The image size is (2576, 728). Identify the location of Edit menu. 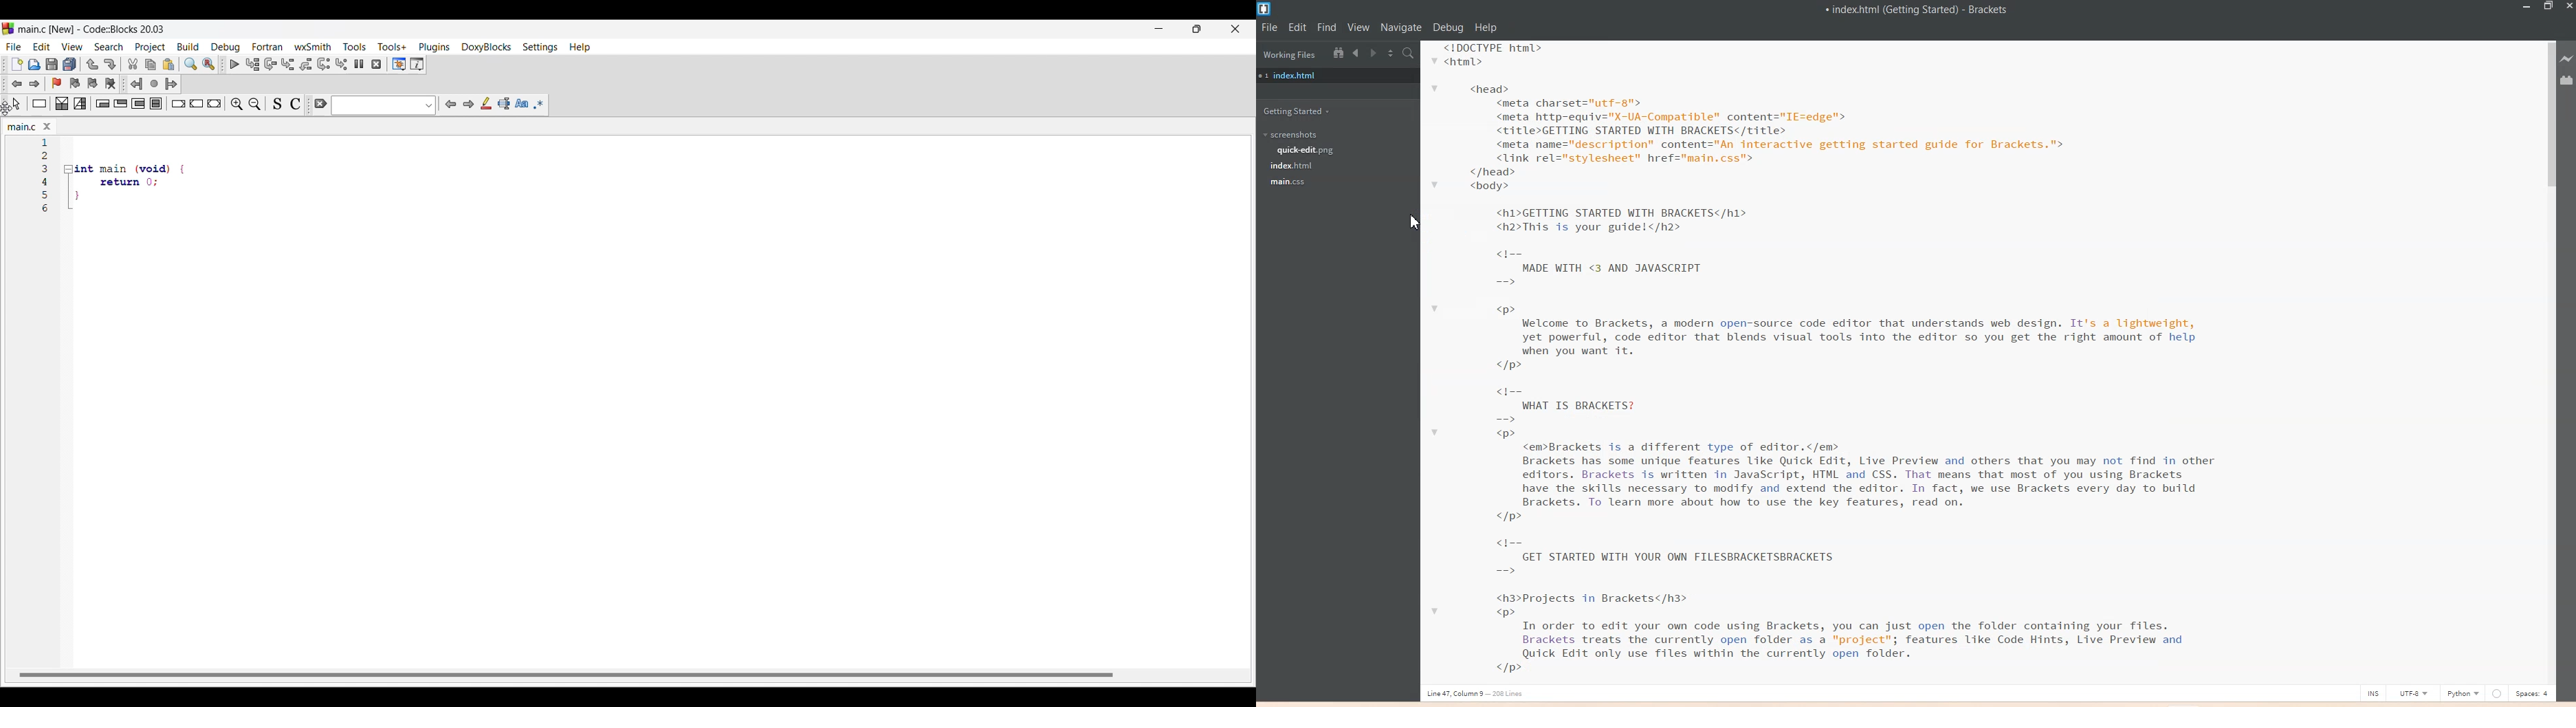
(43, 46).